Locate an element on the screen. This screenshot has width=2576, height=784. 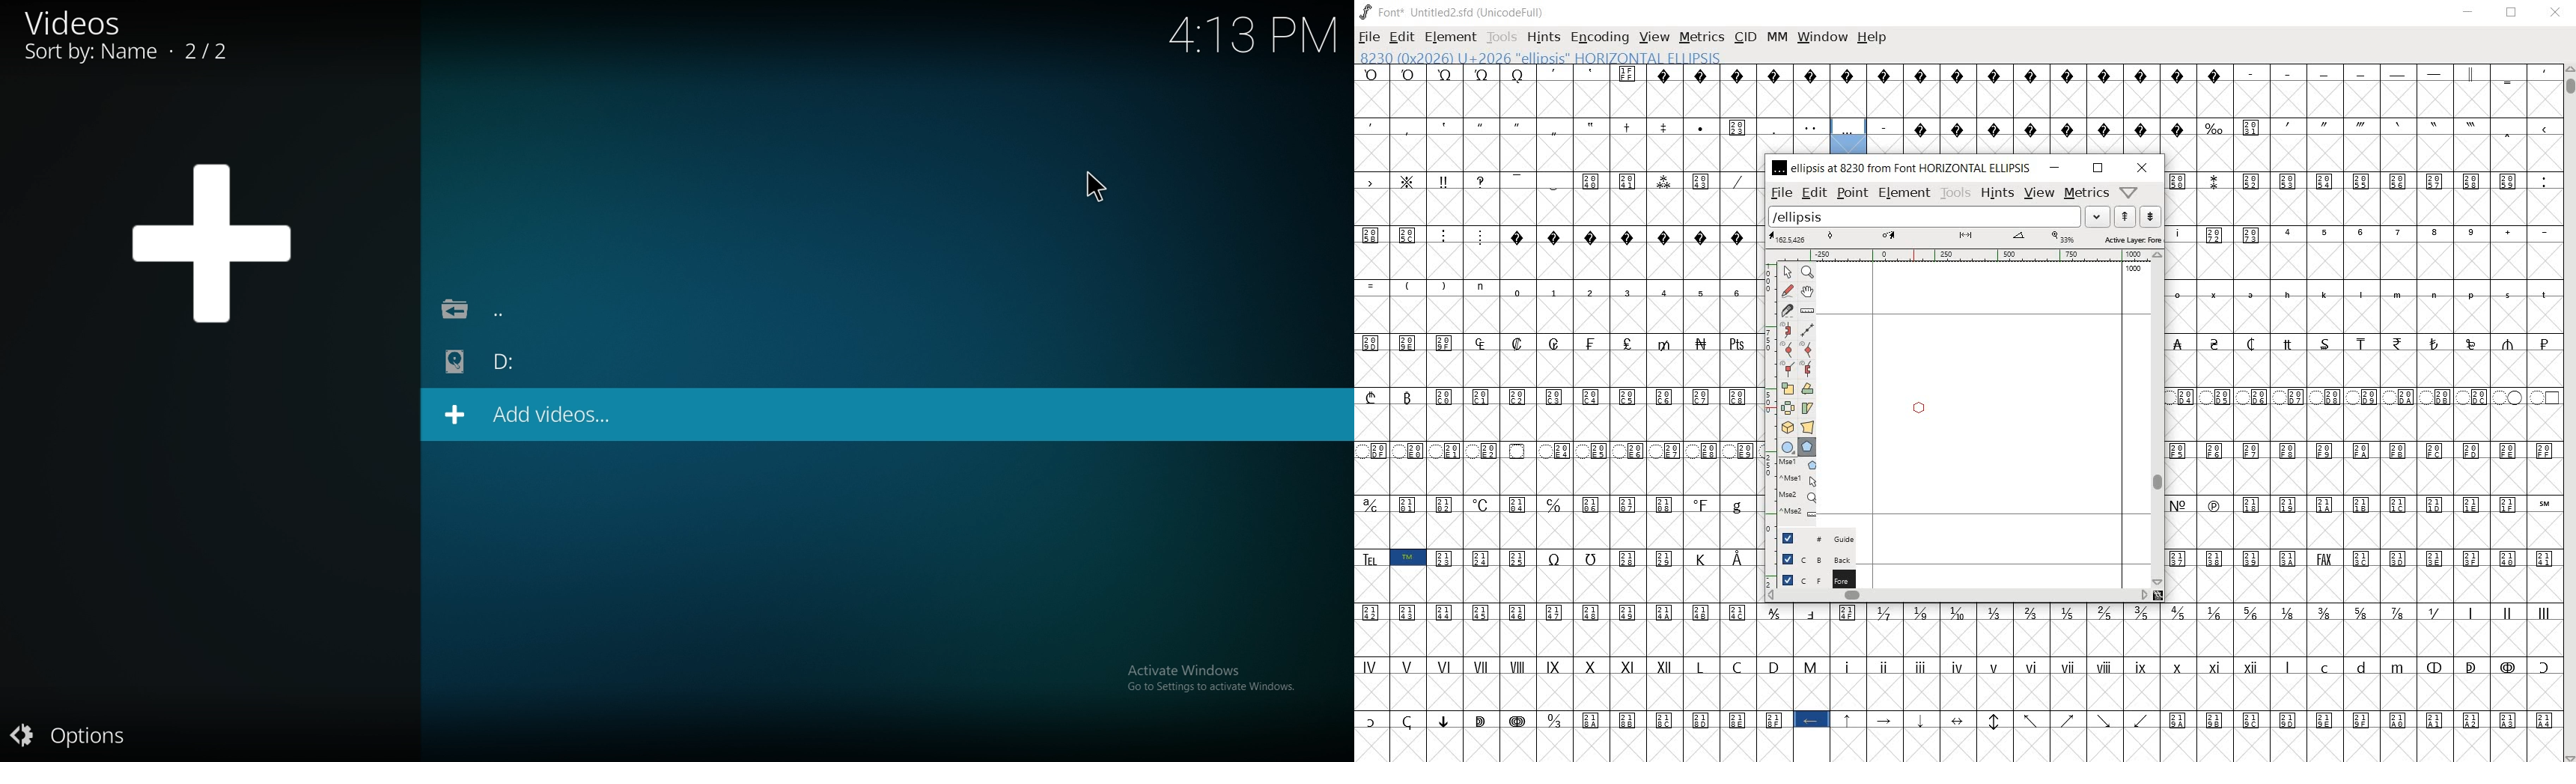
videos is located at coordinates (143, 35).